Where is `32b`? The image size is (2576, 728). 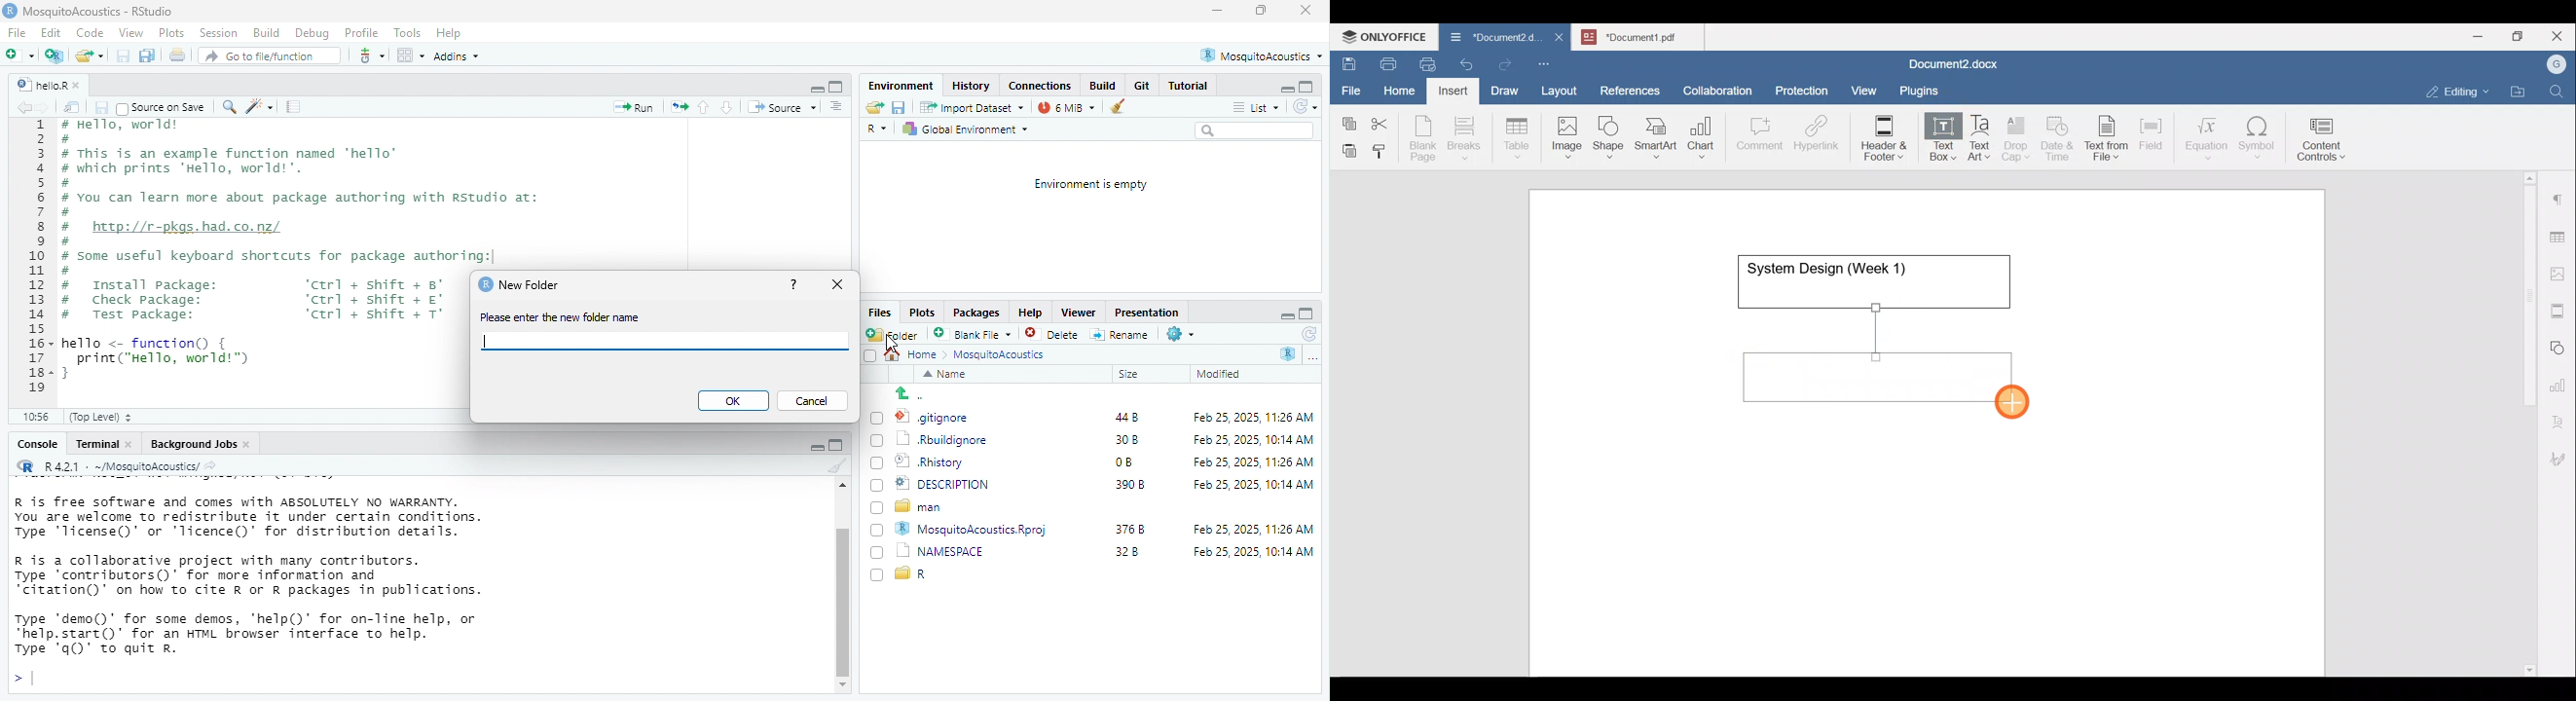
32b is located at coordinates (1136, 555).